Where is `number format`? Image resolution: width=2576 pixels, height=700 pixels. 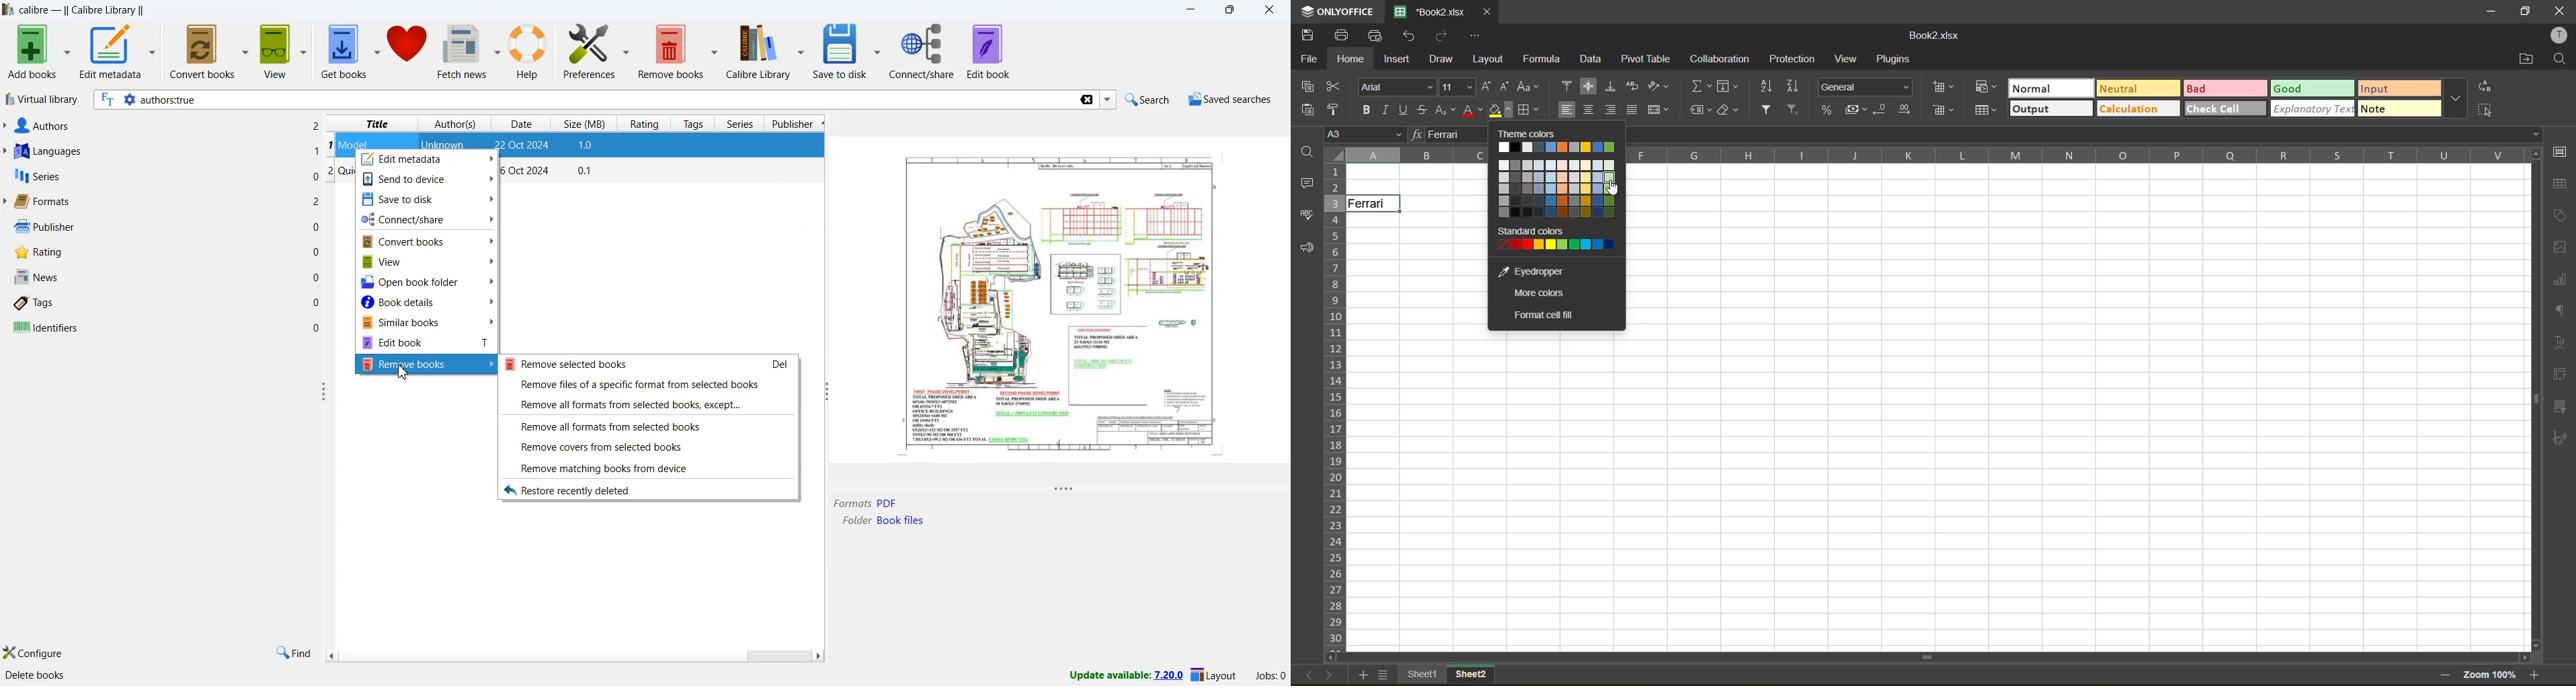 number format is located at coordinates (1866, 87).